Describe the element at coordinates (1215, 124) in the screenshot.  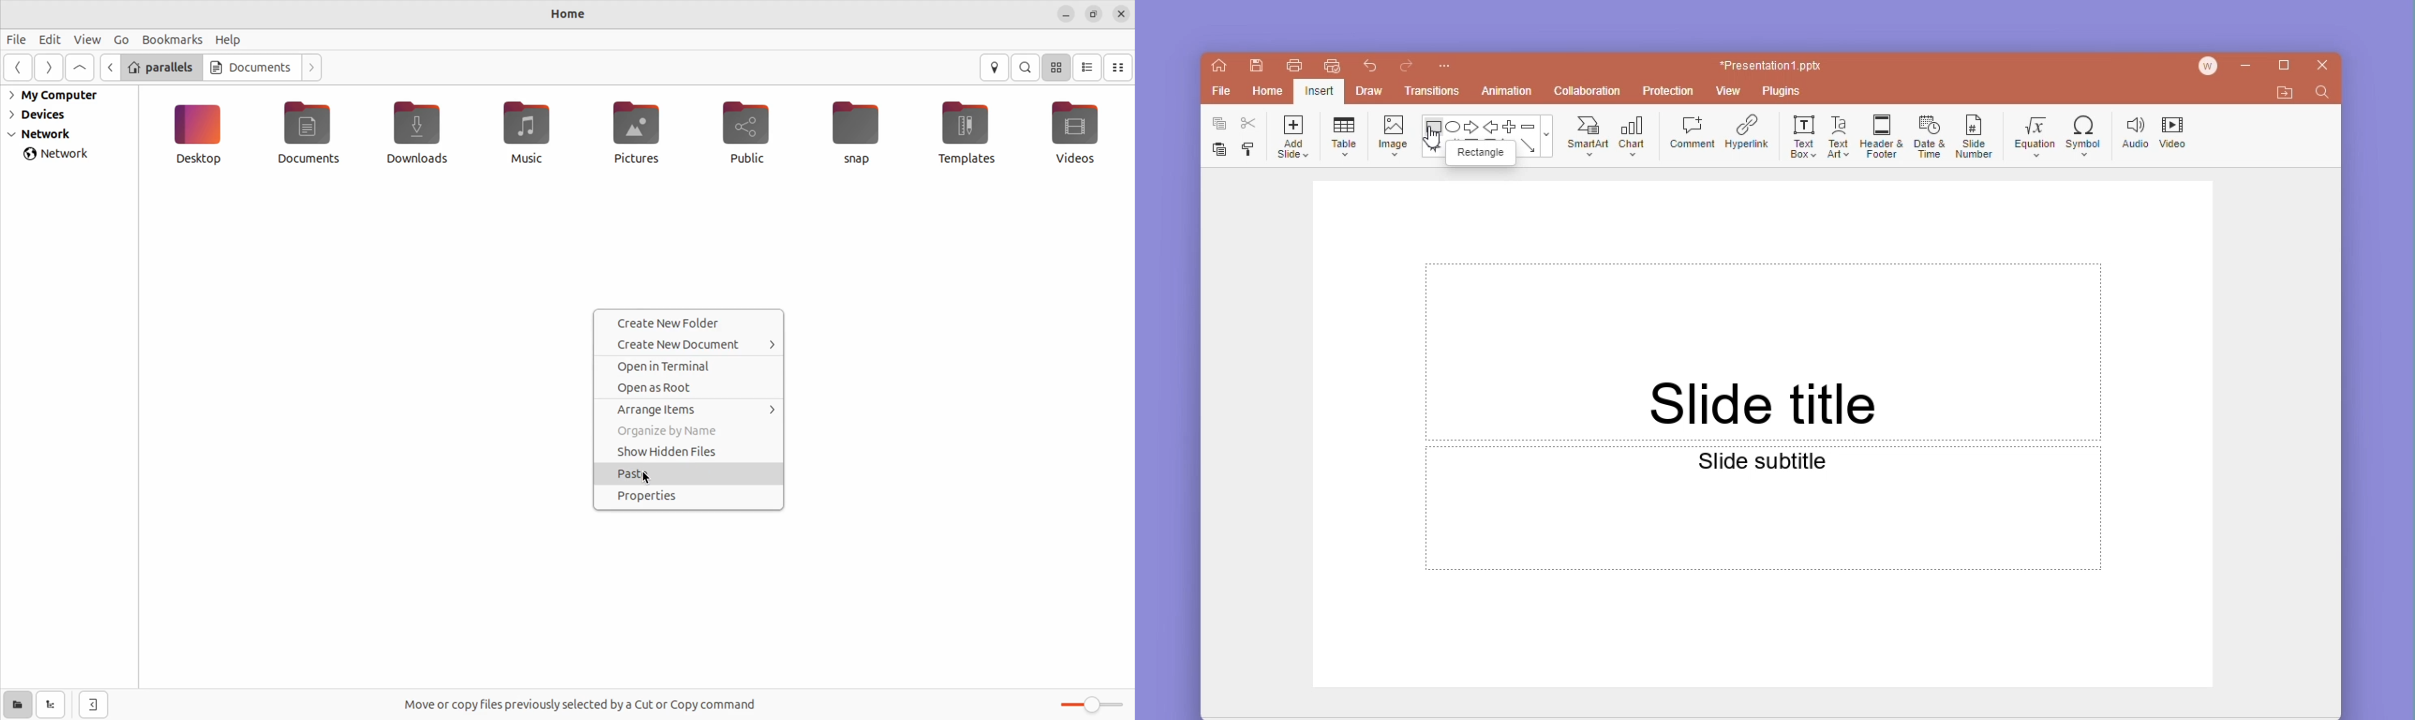
I see `copy` at that location.